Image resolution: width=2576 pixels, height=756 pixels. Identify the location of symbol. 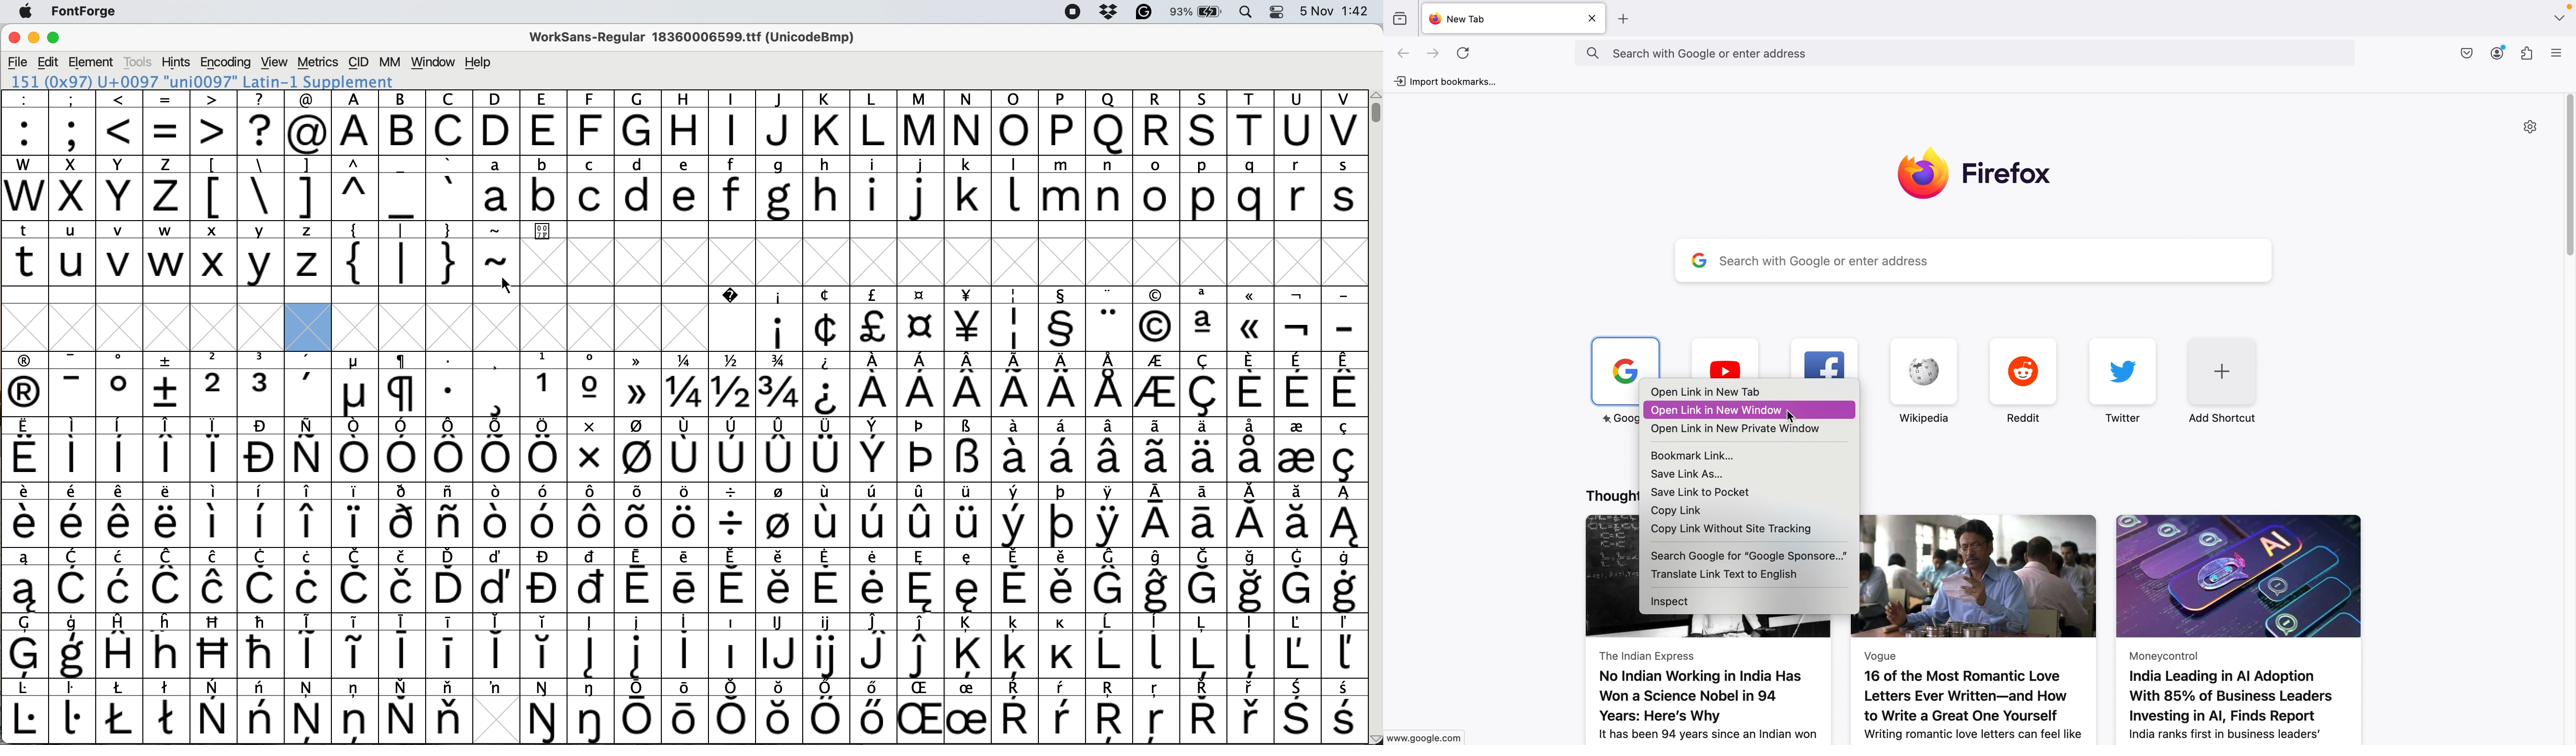
(873, 581).